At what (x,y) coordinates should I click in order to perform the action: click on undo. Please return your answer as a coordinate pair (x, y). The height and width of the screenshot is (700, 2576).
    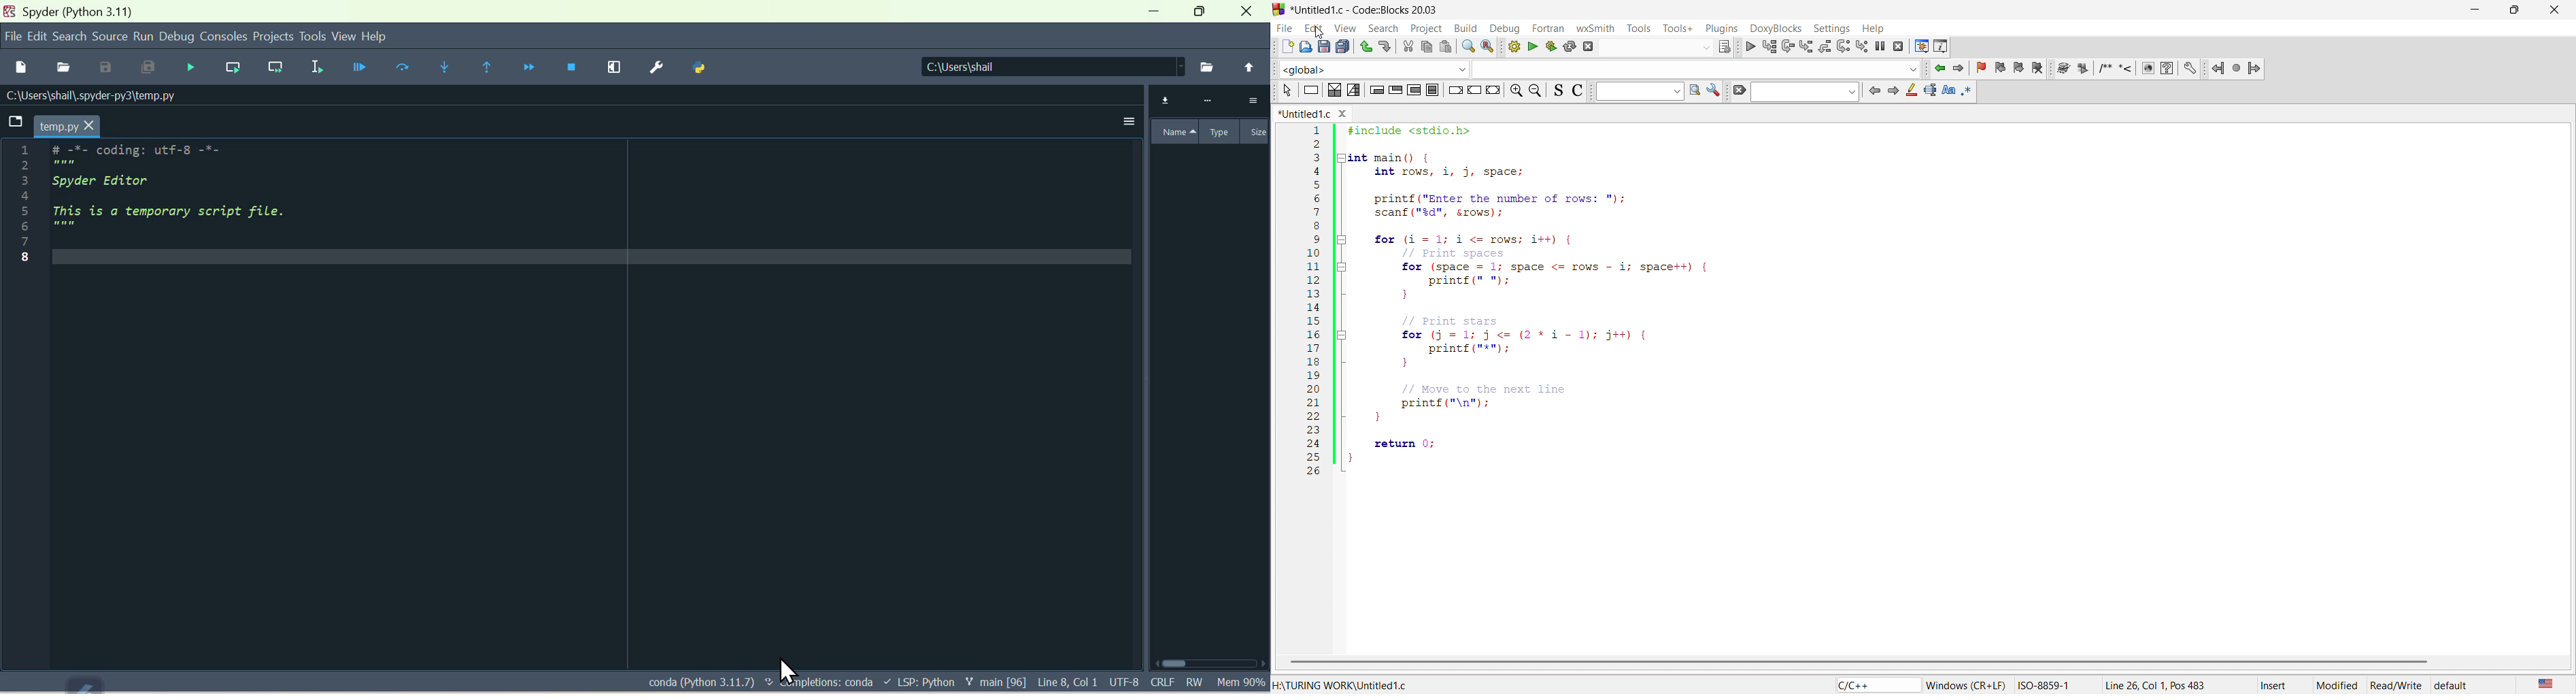
    Looking at the image, I should click on (1363, 46).